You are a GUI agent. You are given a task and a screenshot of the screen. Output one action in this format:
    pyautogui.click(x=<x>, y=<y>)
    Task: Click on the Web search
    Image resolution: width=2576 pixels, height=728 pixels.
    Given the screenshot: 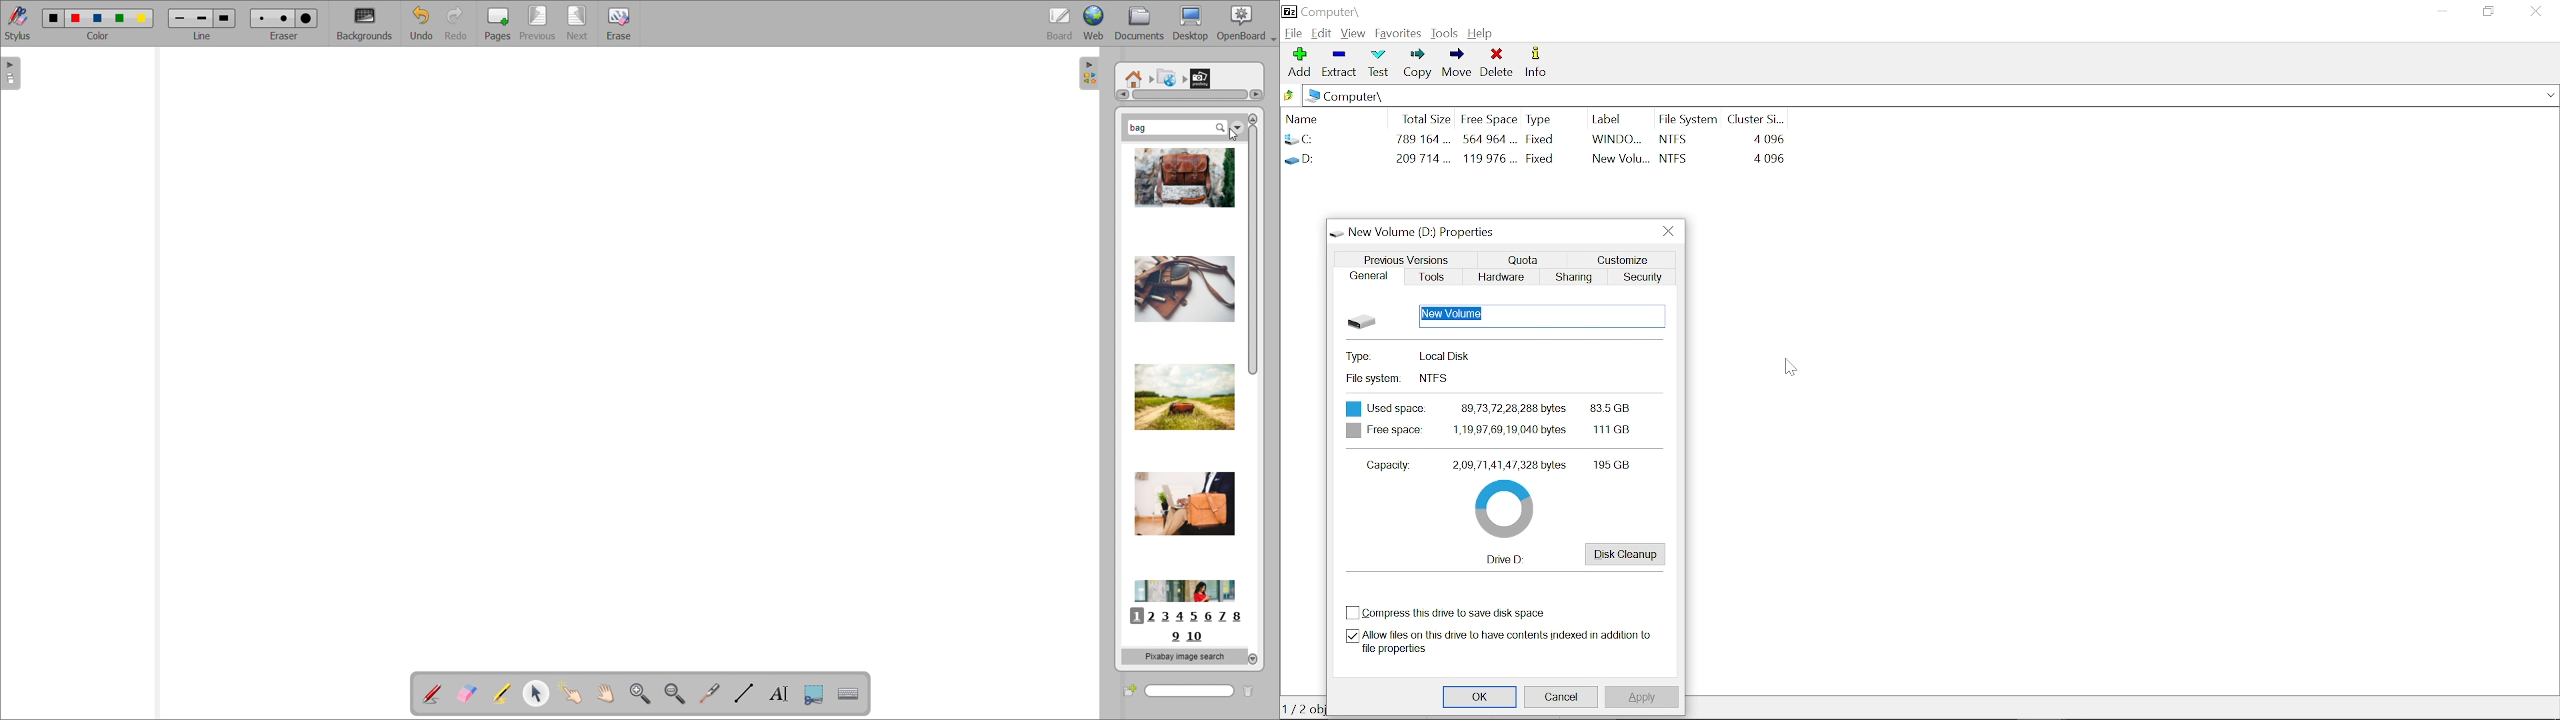 What is the action you would take?
    pyautogui.click(x=1165, y=75)
    